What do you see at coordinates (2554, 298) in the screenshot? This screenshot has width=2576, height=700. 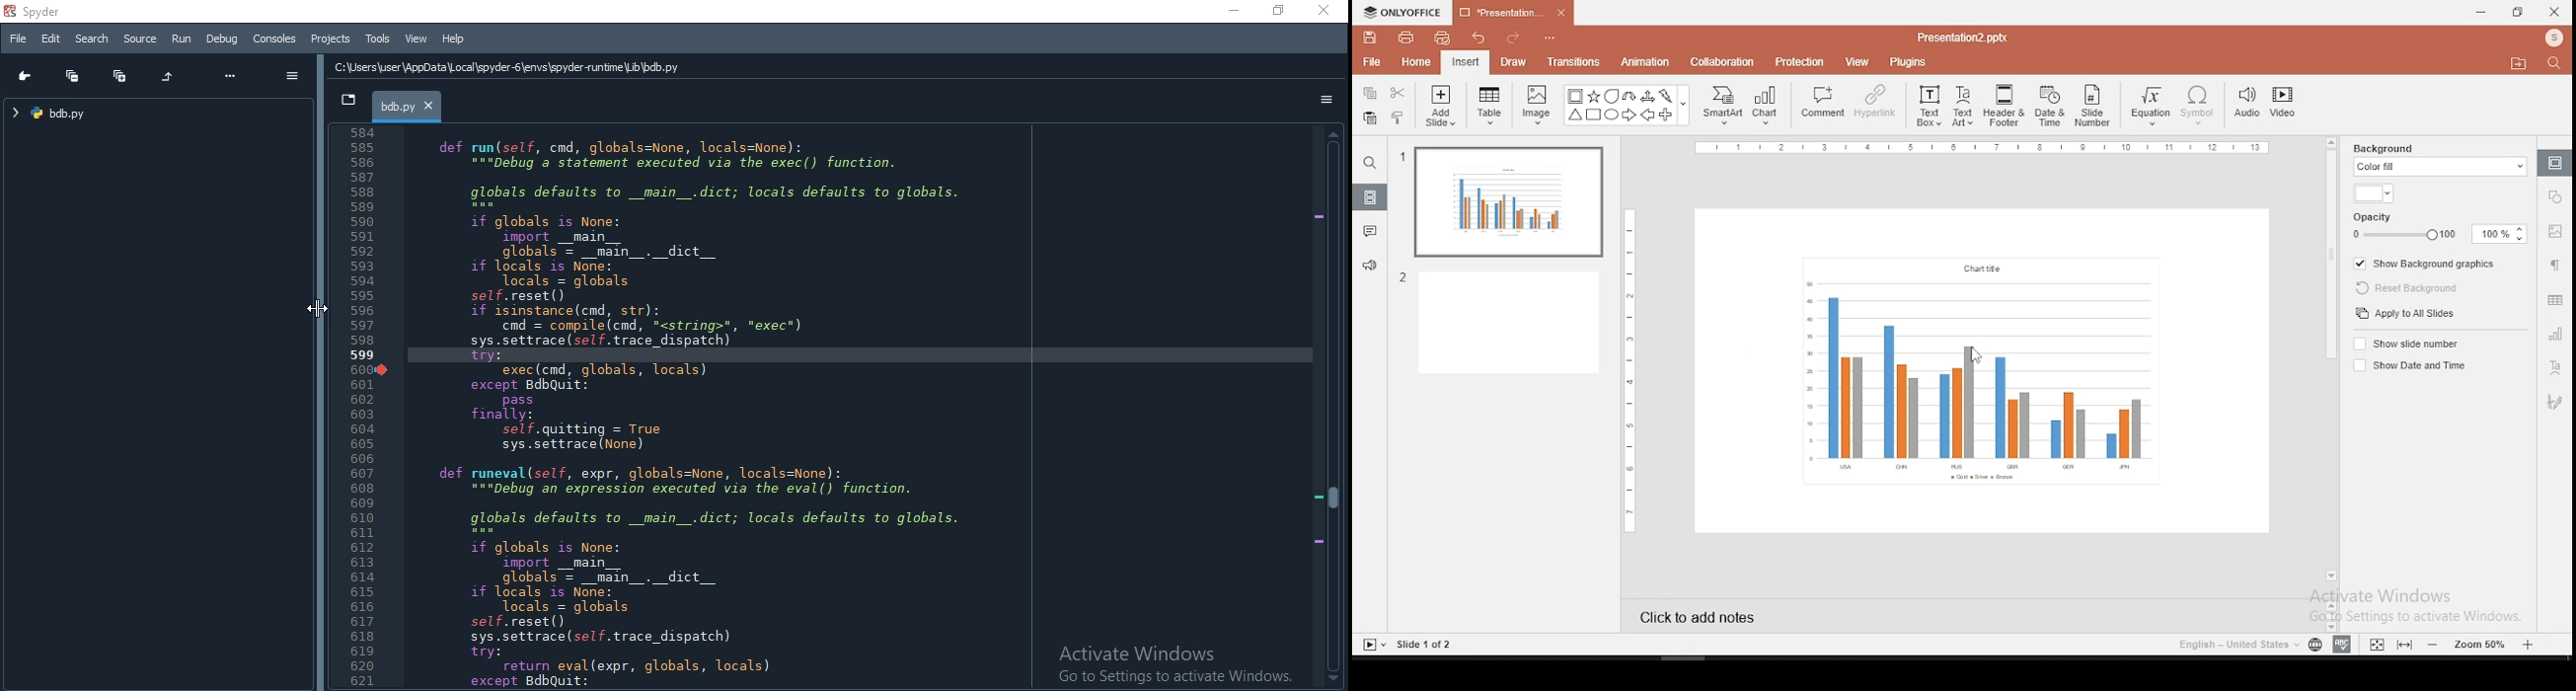 I see `table settings` at bounding box center [2554, 298].